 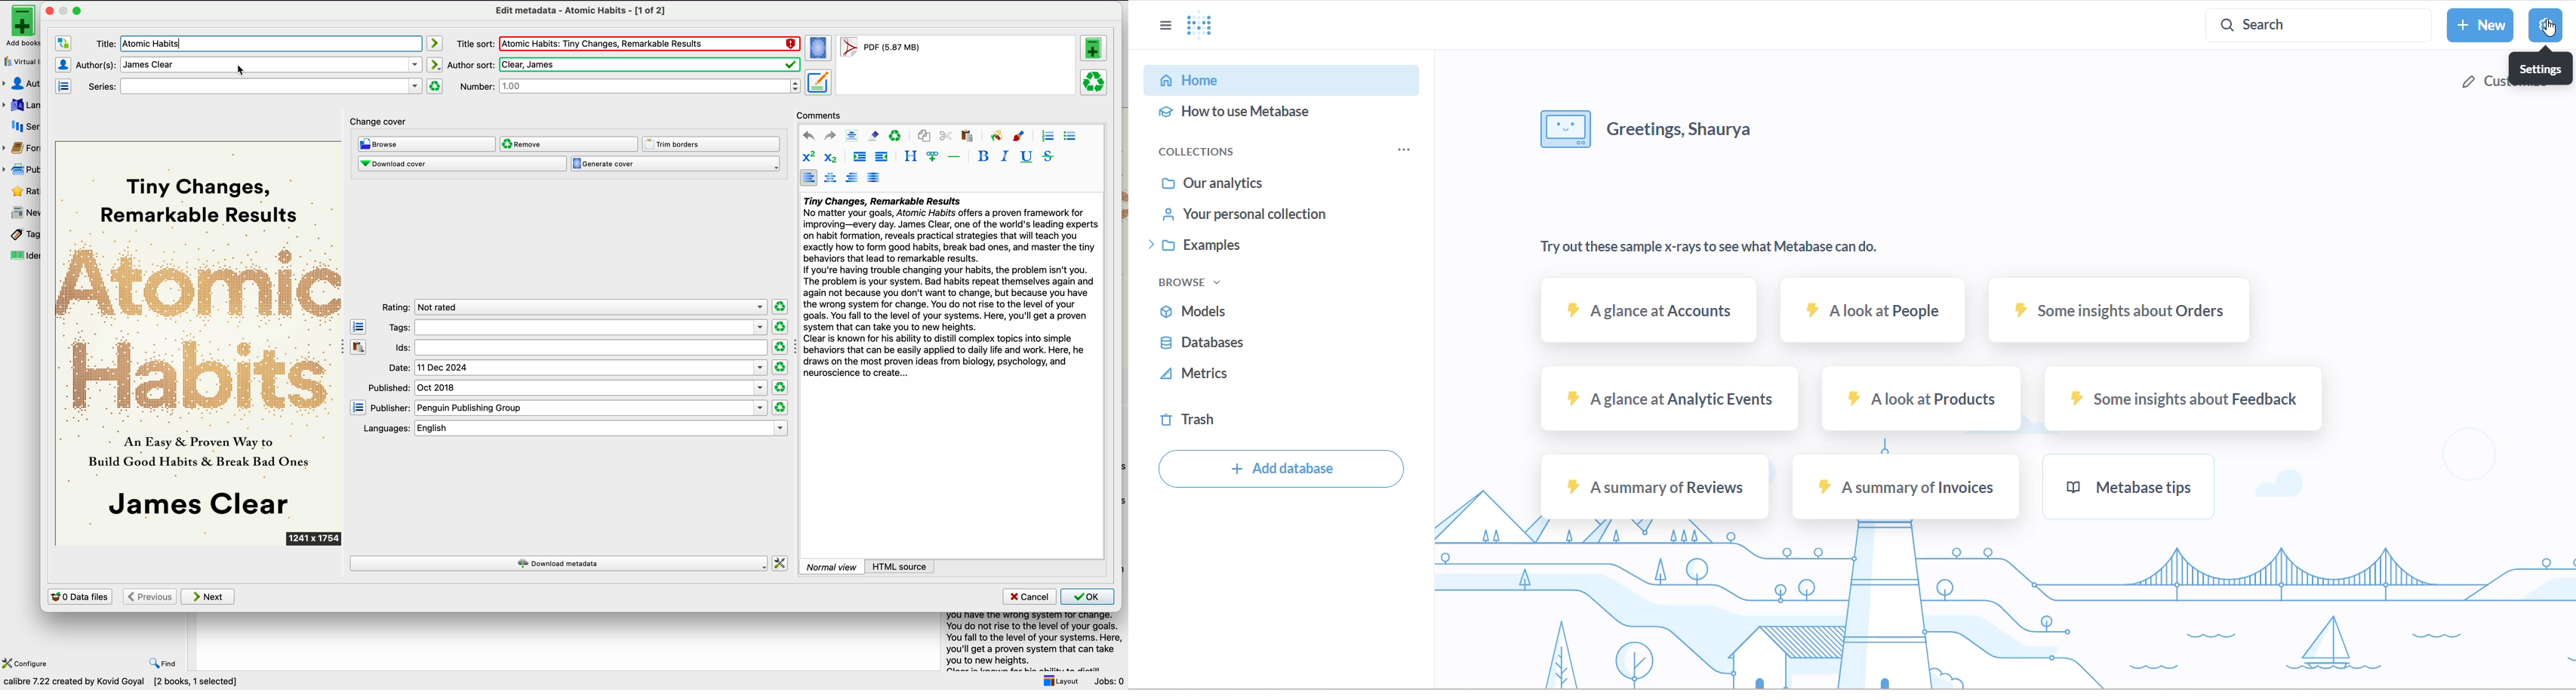 I want to click on clear rating, so click(x=779, y=347).